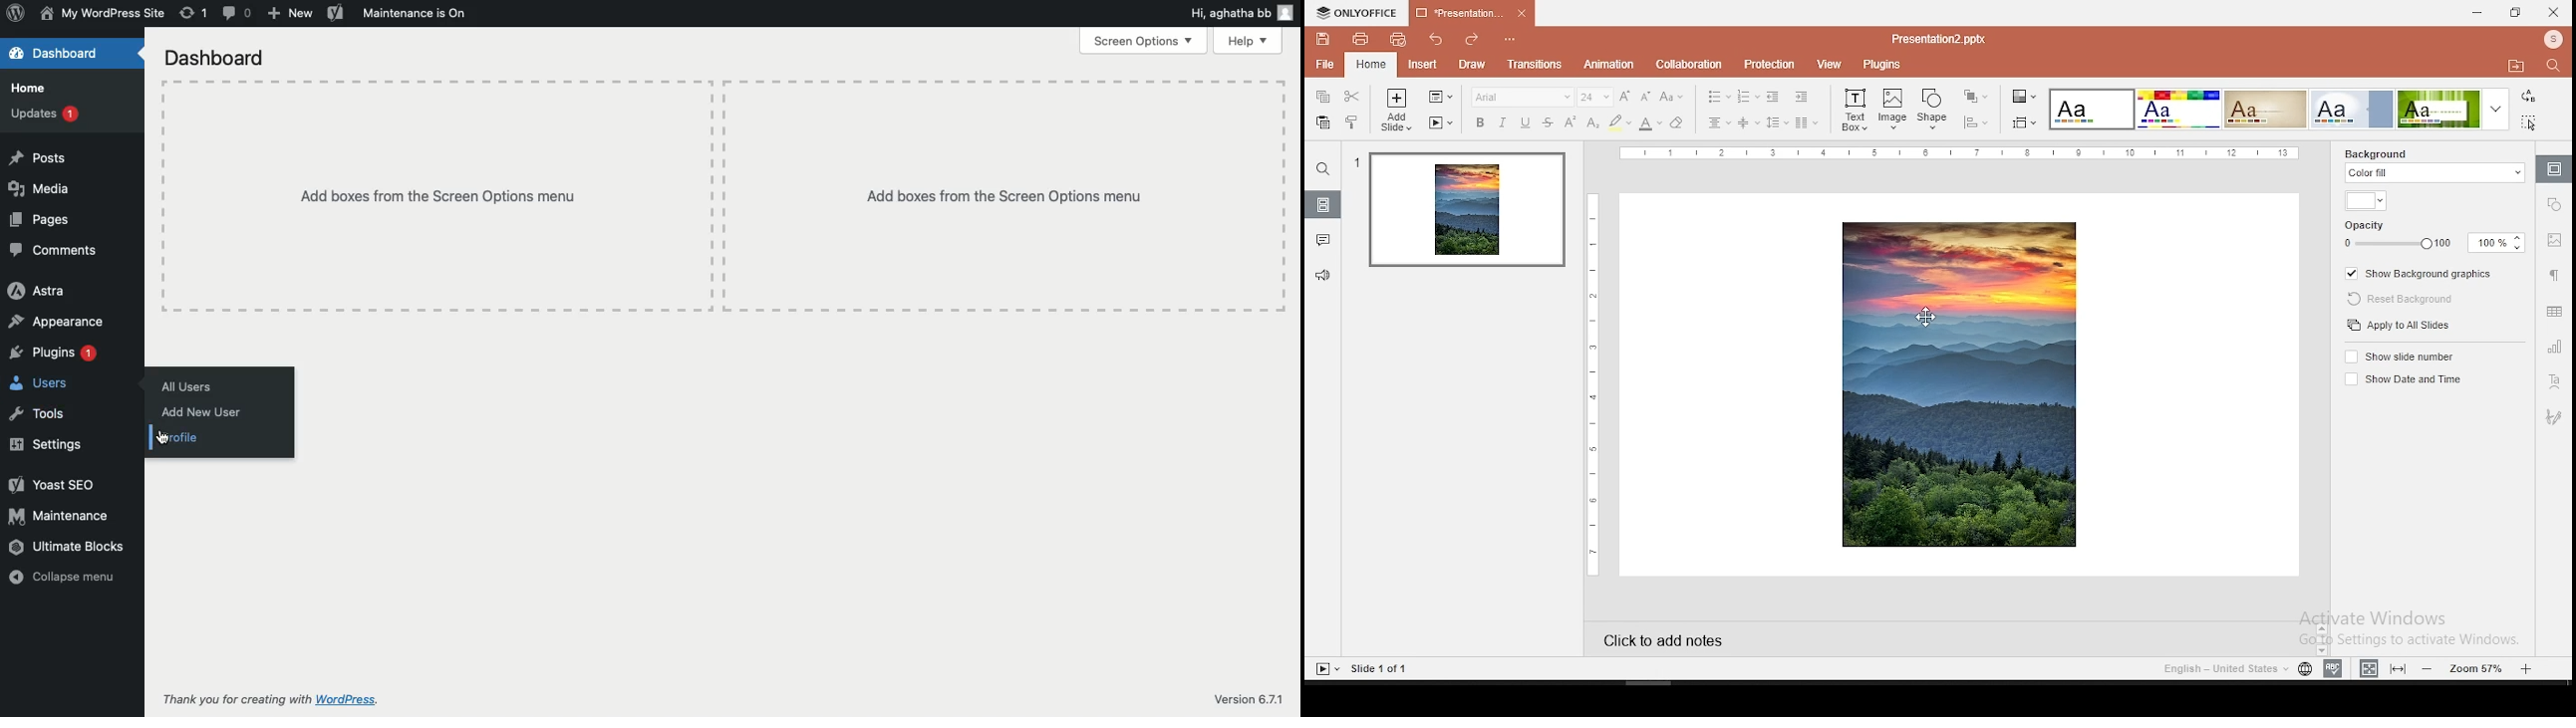 This screenshot has width=2576, height=728. Describe the element at coordinates (1807, 122) in the screenshot. I see `columns` at that location.